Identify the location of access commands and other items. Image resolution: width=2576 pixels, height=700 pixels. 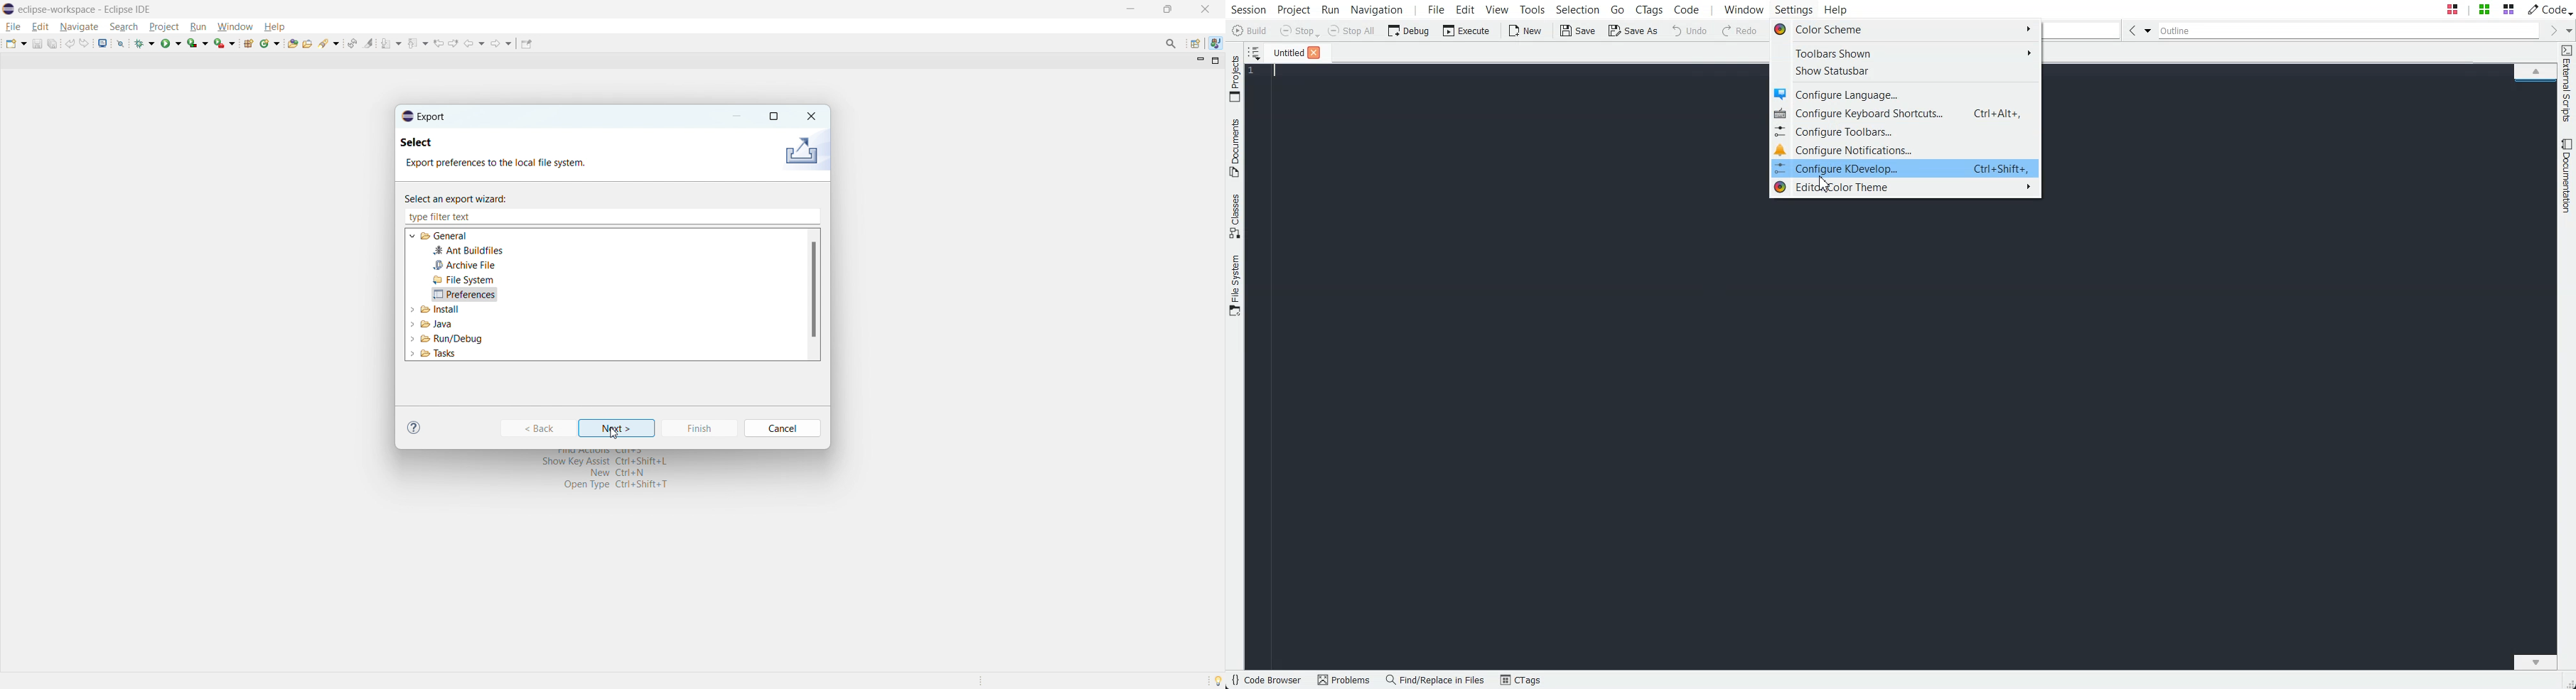
(1171, 43).